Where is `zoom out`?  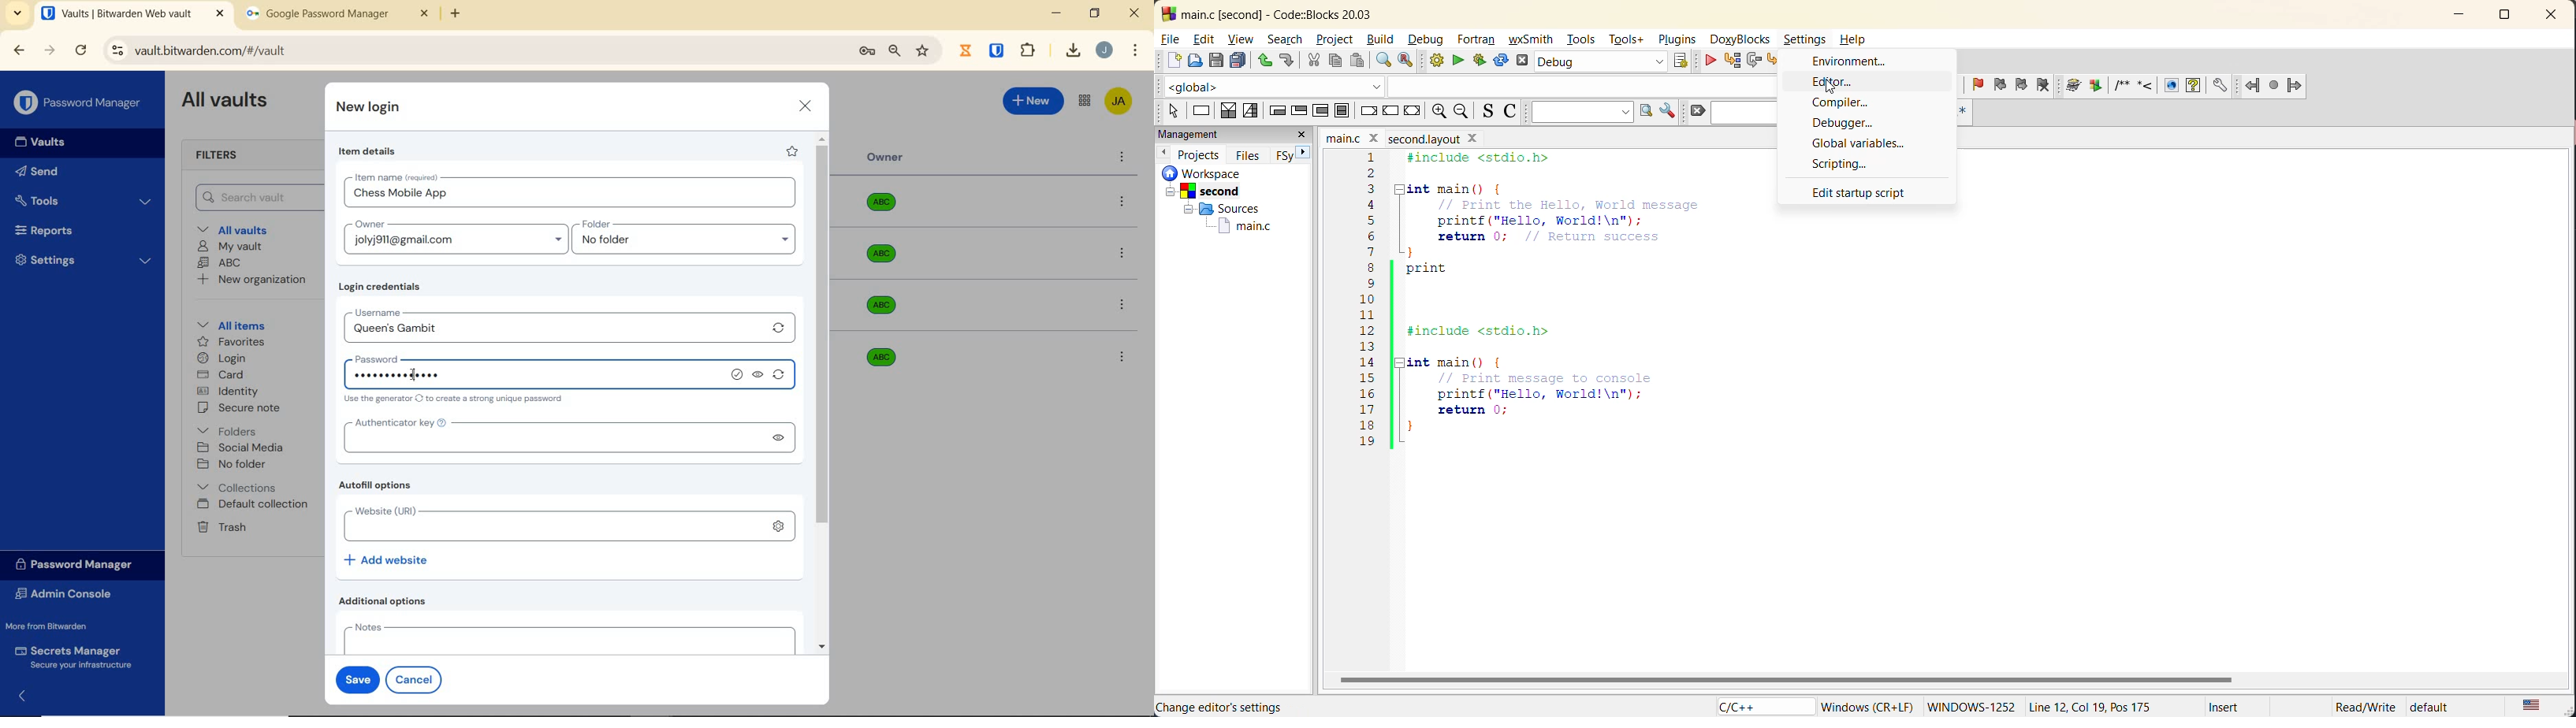
zoom out is located at coordinates (1465, 112).